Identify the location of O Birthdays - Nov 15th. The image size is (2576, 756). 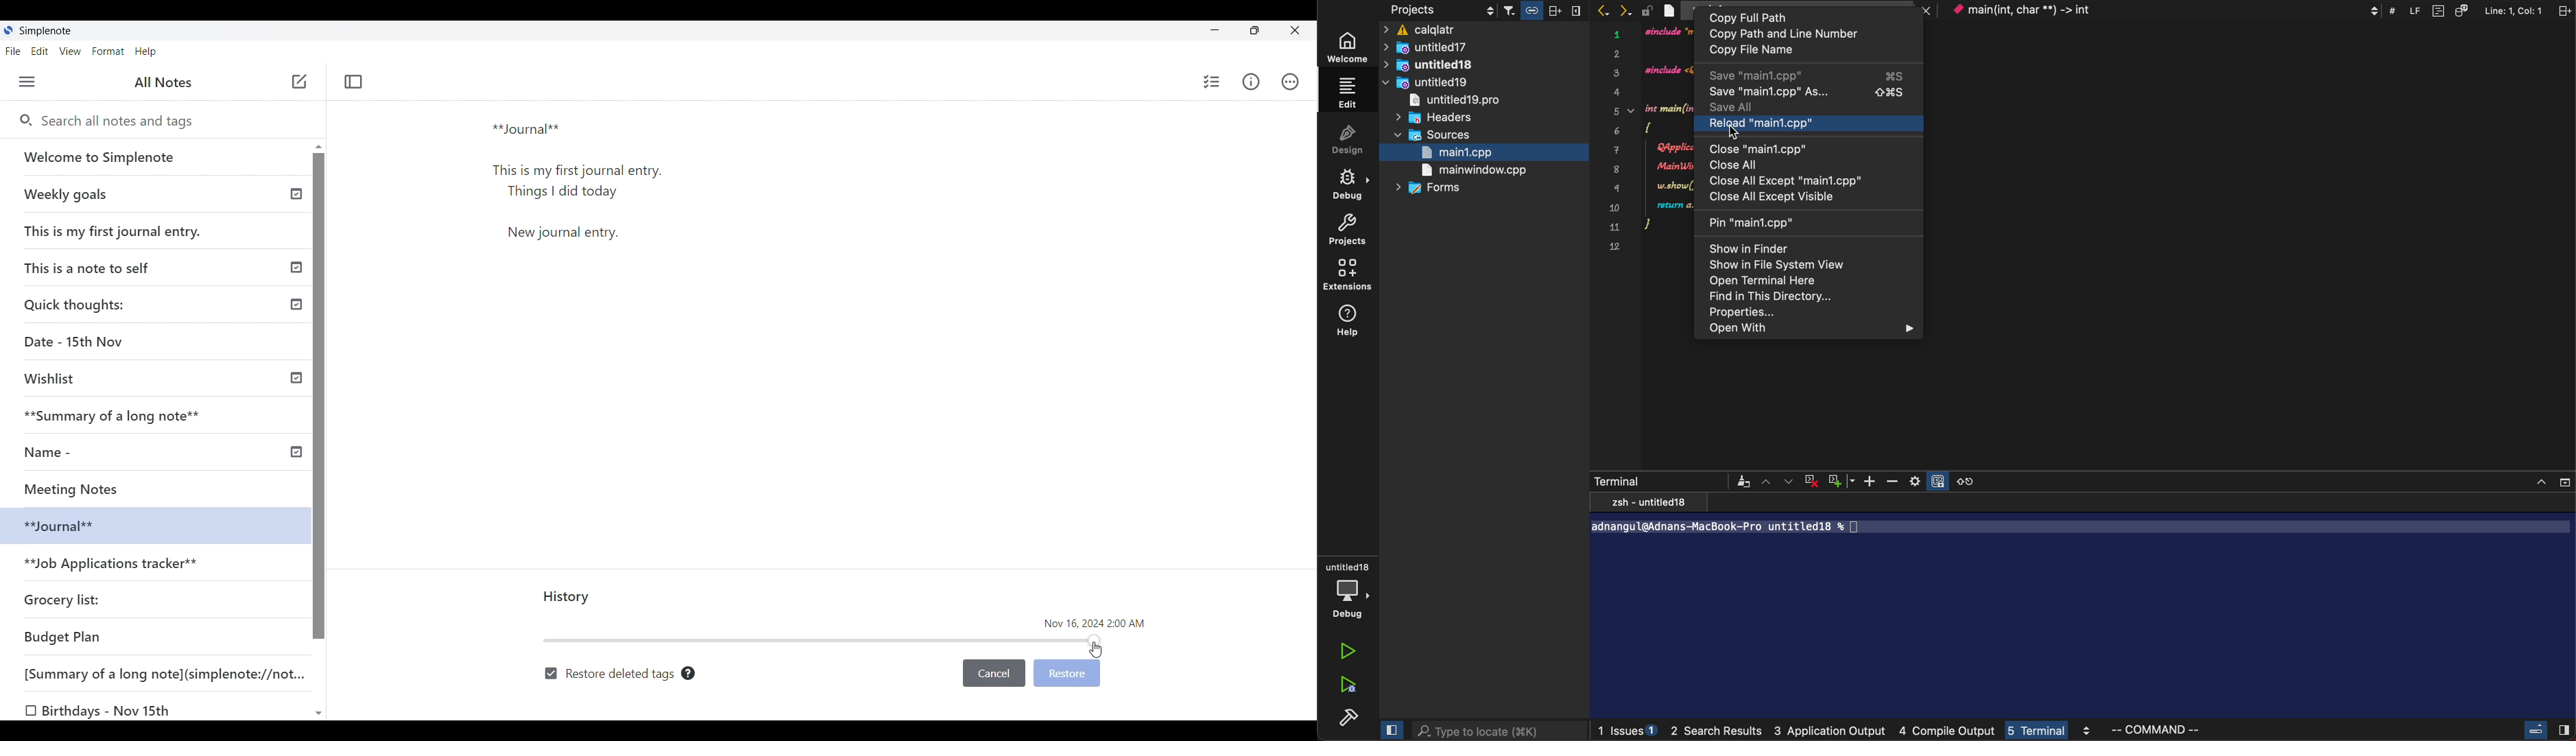
(101, 711).